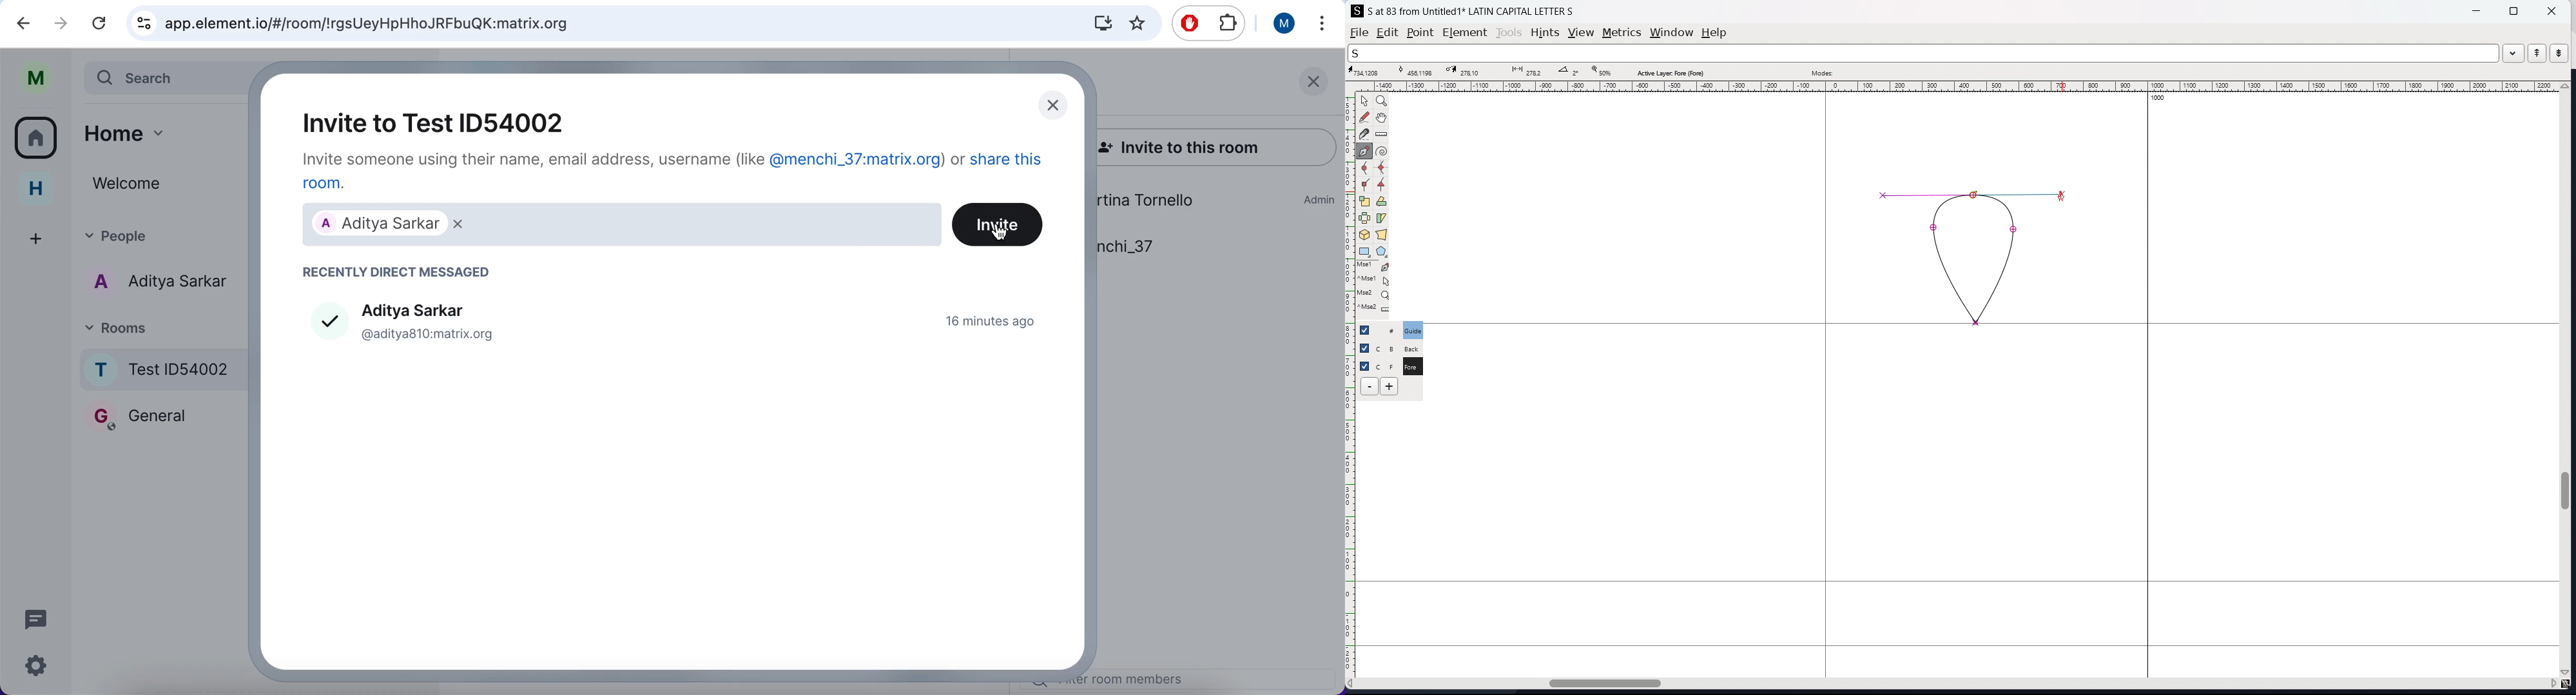 The image size is (2576, 700). I want to click on add, so click(34, 237).